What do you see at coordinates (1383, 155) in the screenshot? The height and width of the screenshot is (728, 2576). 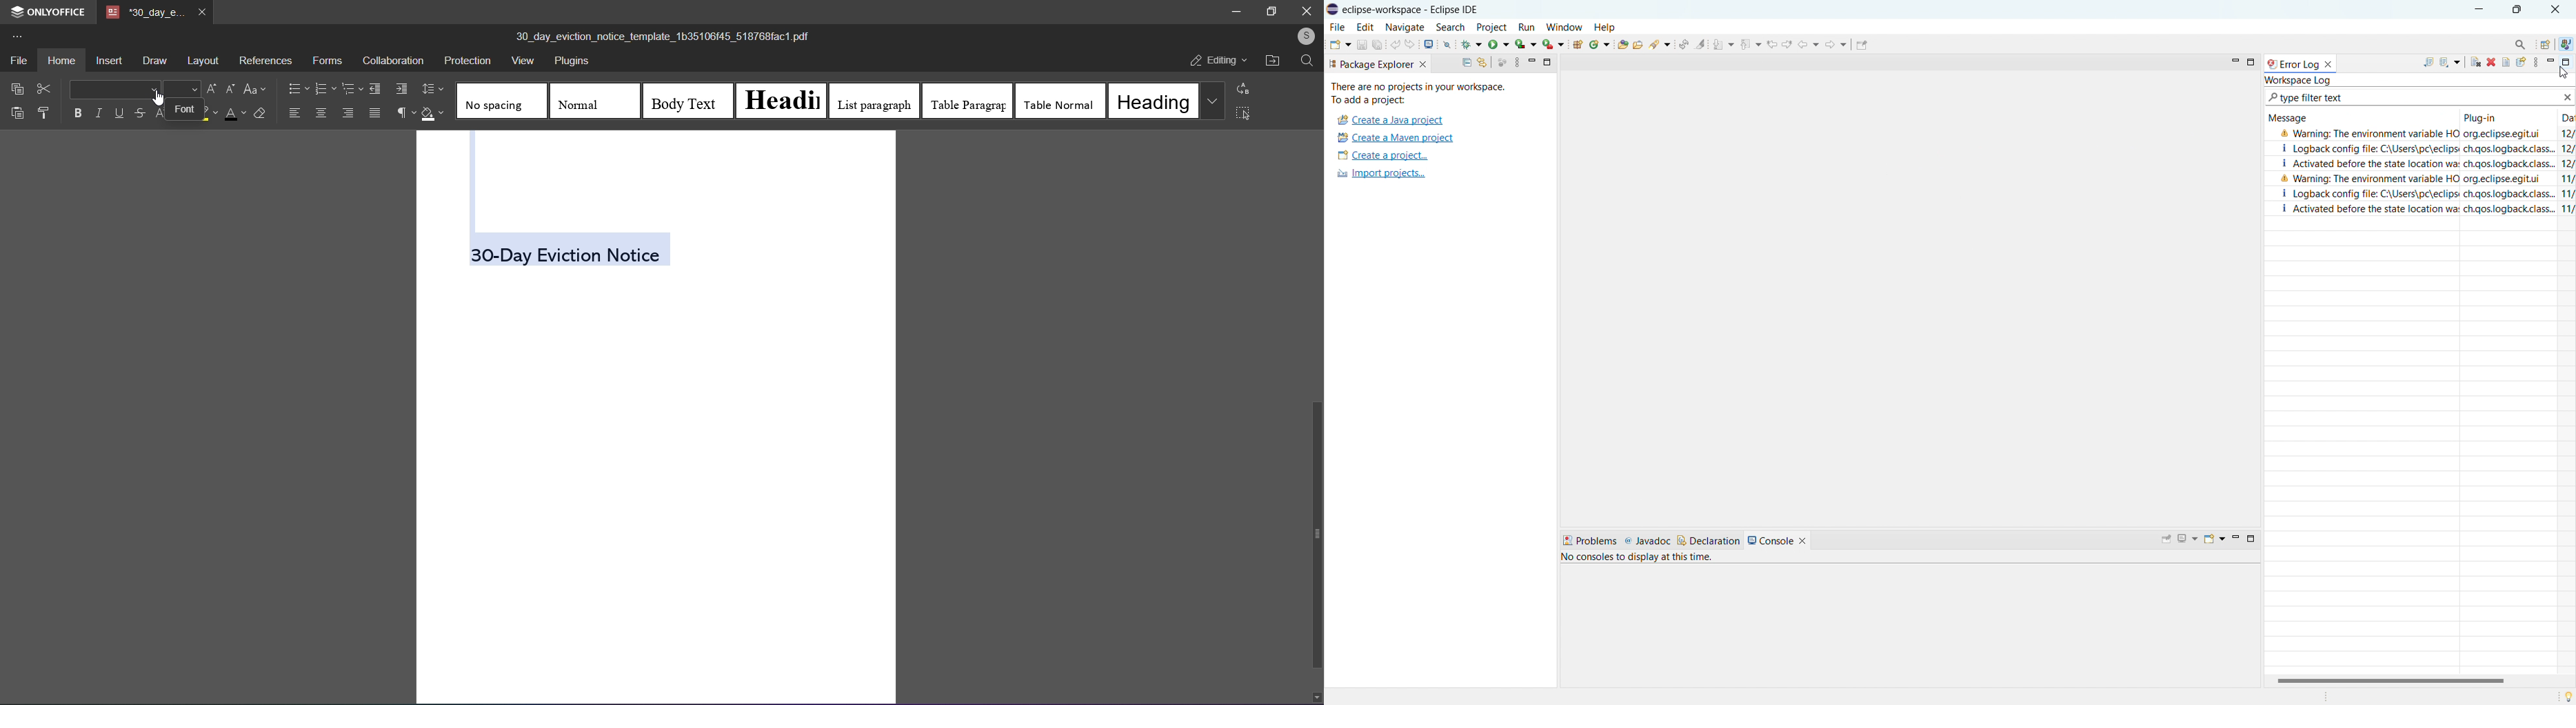 I see `create a project` at bounding box center [1383, 155].